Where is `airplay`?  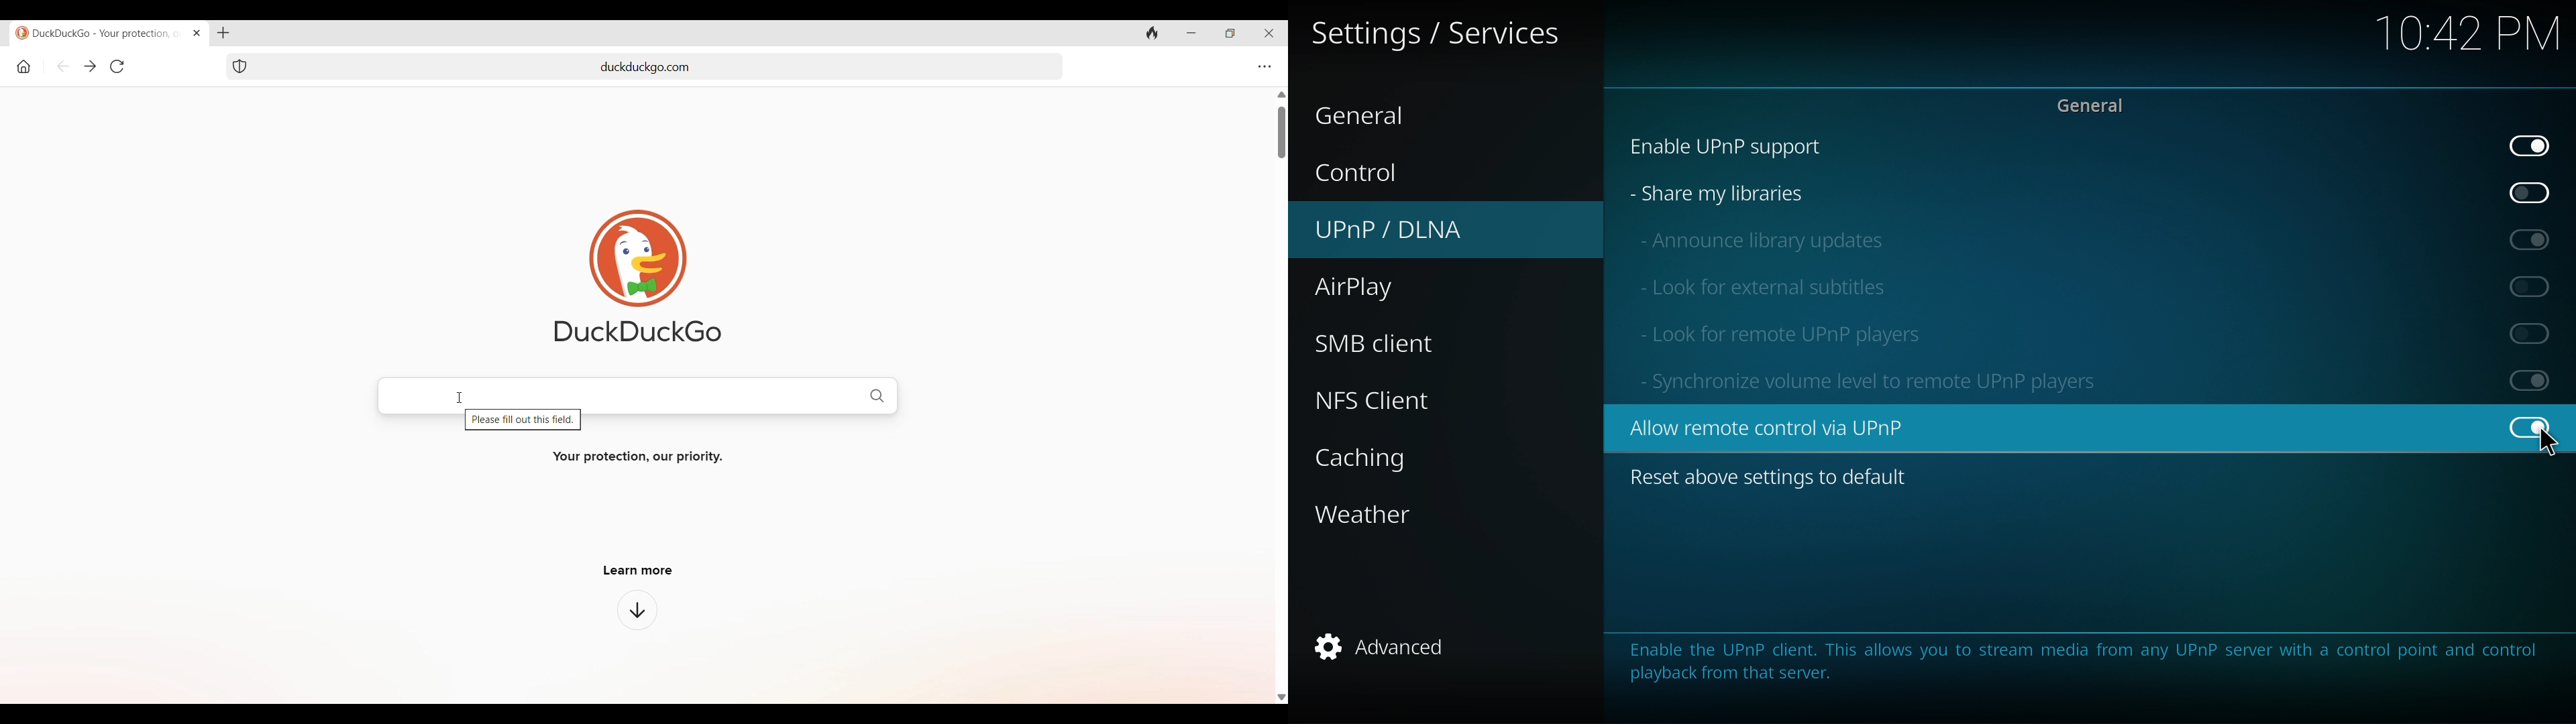 airplay is located at coordinates (1356, 288).